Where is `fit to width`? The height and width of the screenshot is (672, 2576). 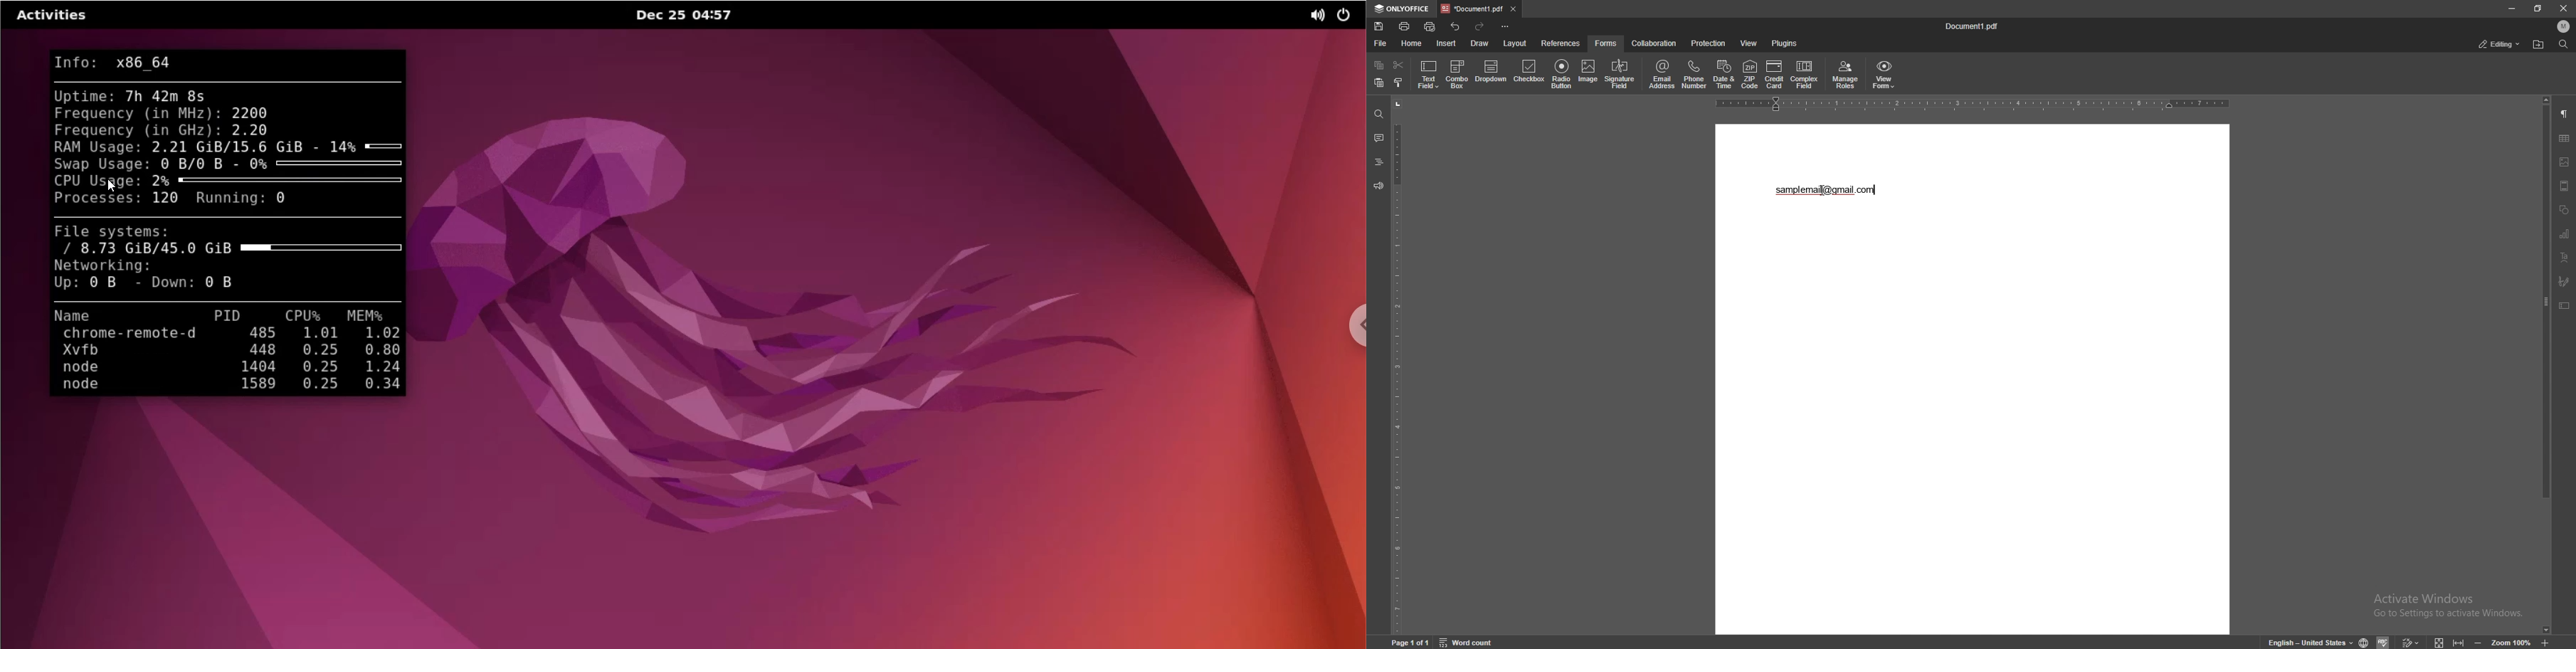
fit to width is located at coordinates (2458, 640).